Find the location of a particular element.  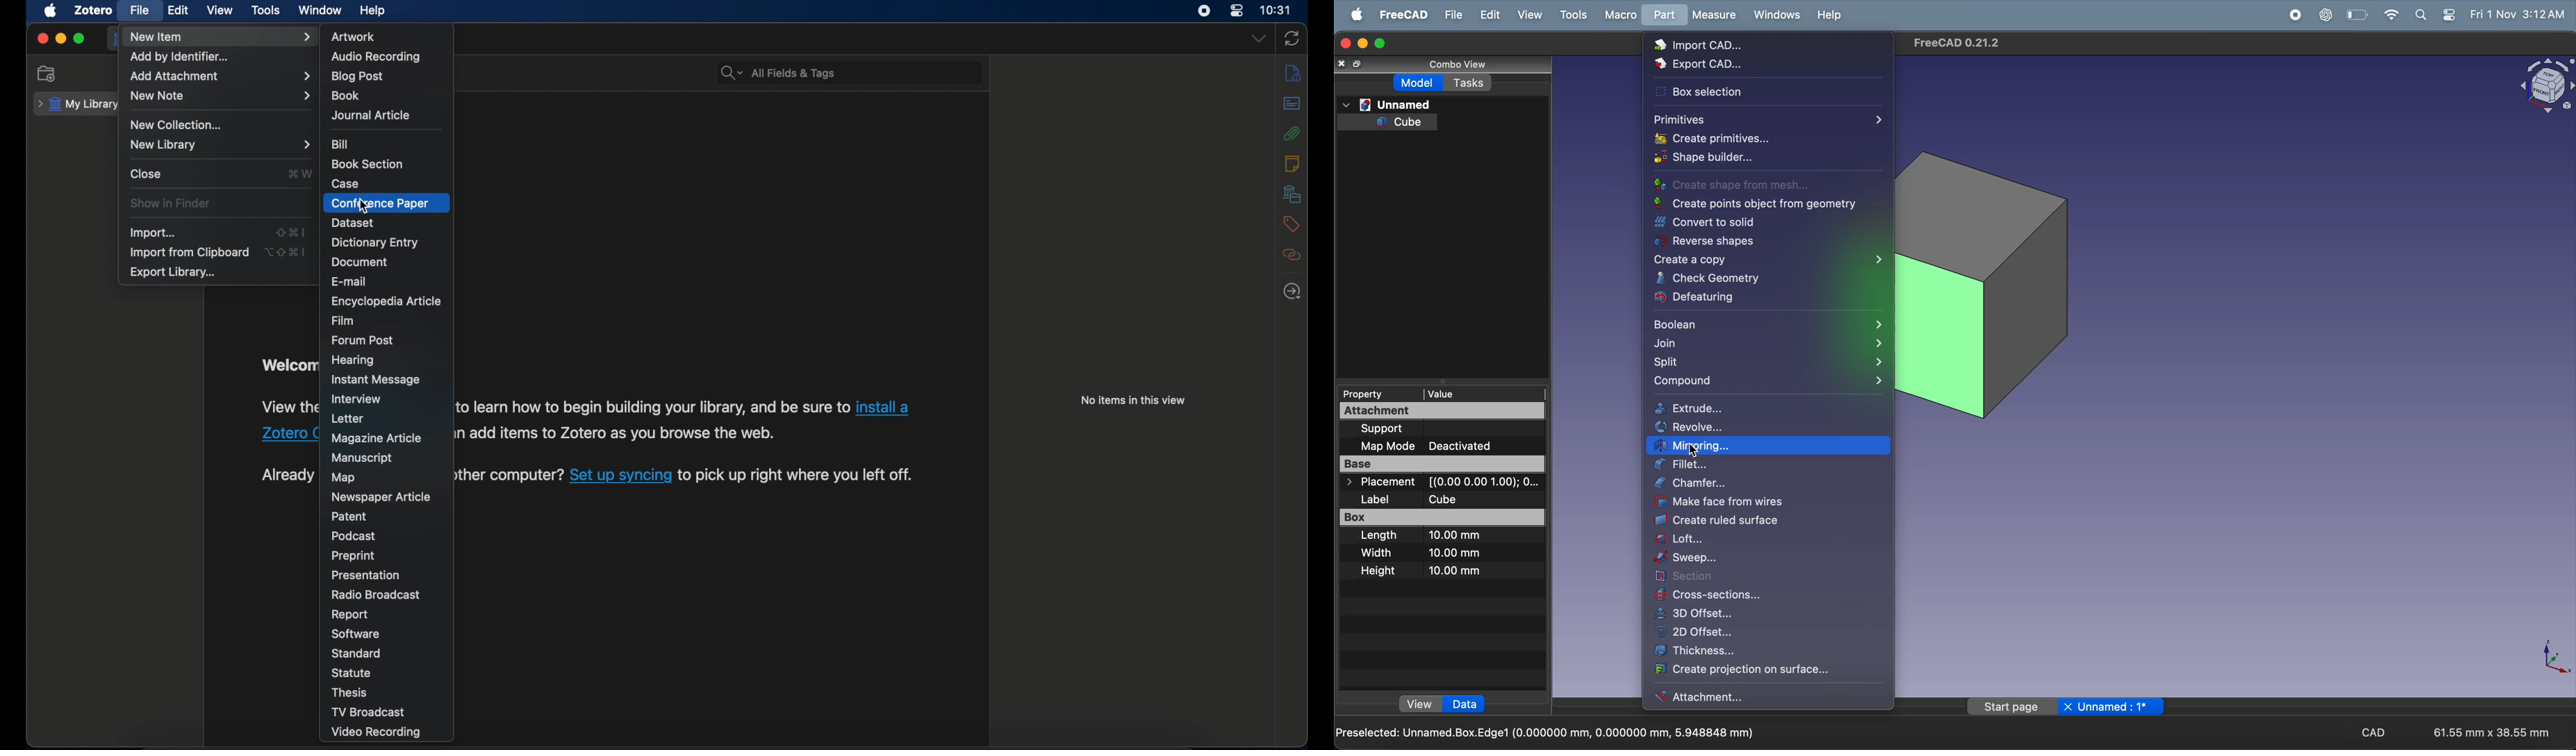

time is located at coordinates (1276, 10).